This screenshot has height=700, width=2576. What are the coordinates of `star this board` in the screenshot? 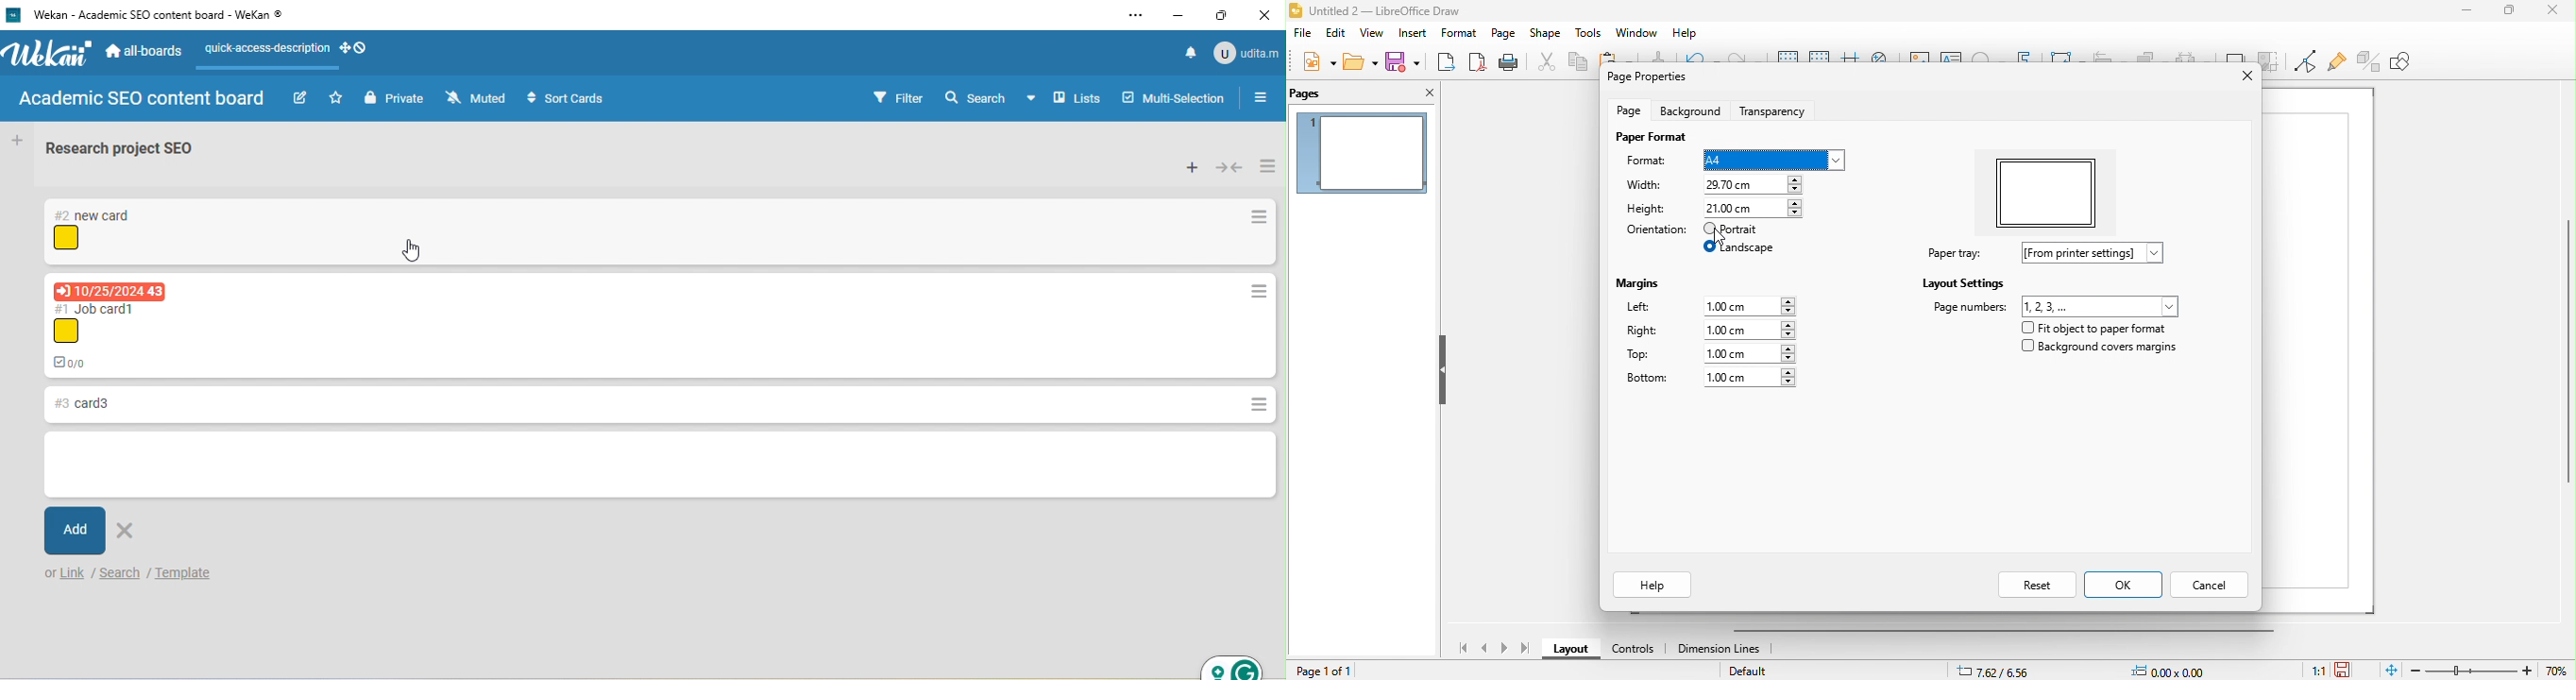 It's located at (336, 97).